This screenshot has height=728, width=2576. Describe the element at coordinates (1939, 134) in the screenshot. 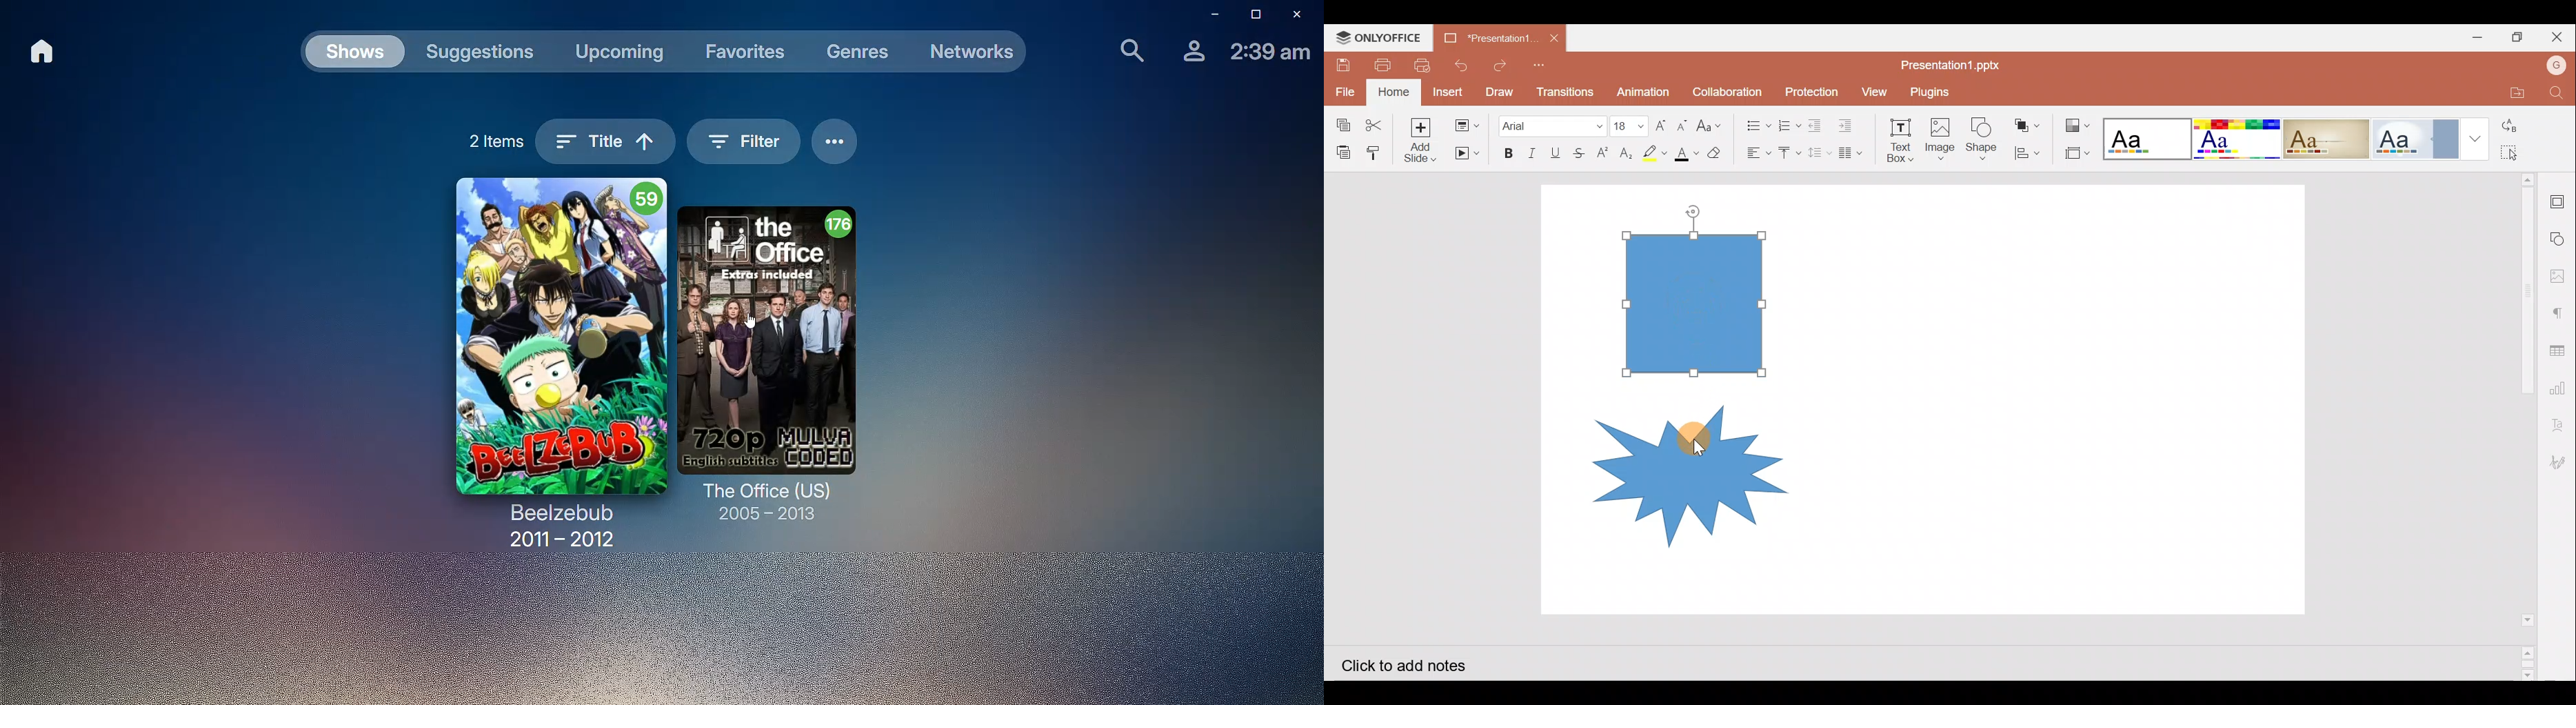

I see `Insert image` at that location.